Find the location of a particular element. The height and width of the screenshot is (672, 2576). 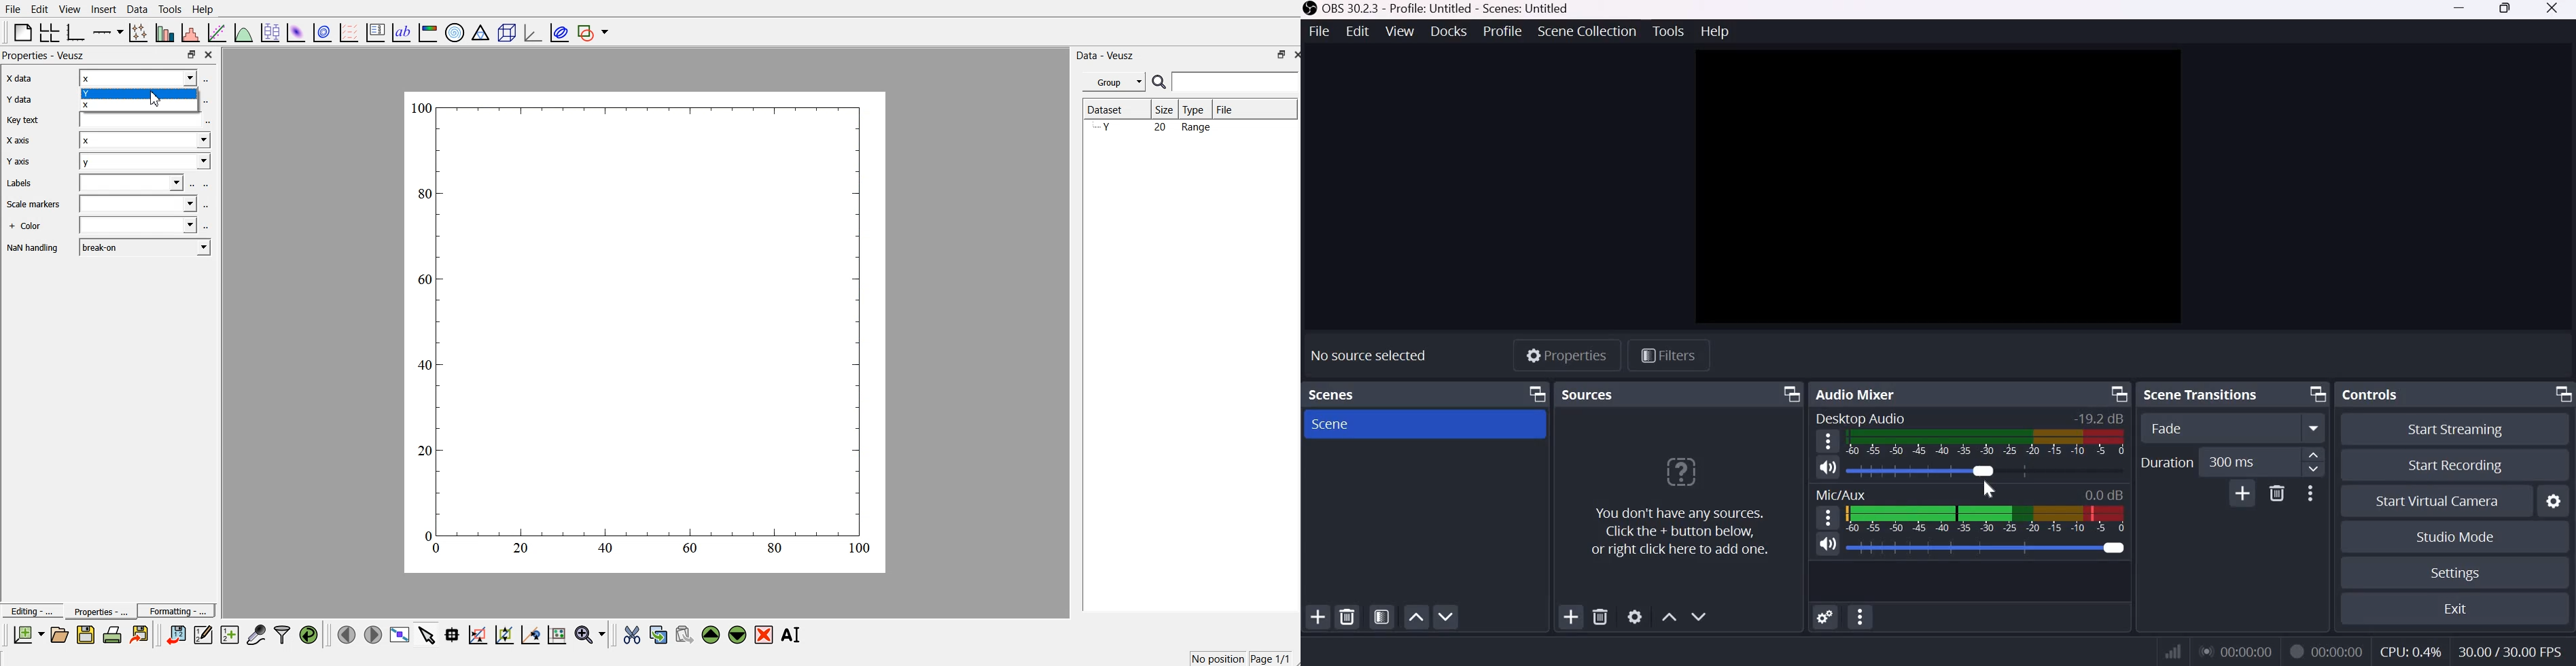

CPU: 0.4% is located at coordinates (2411, 651).